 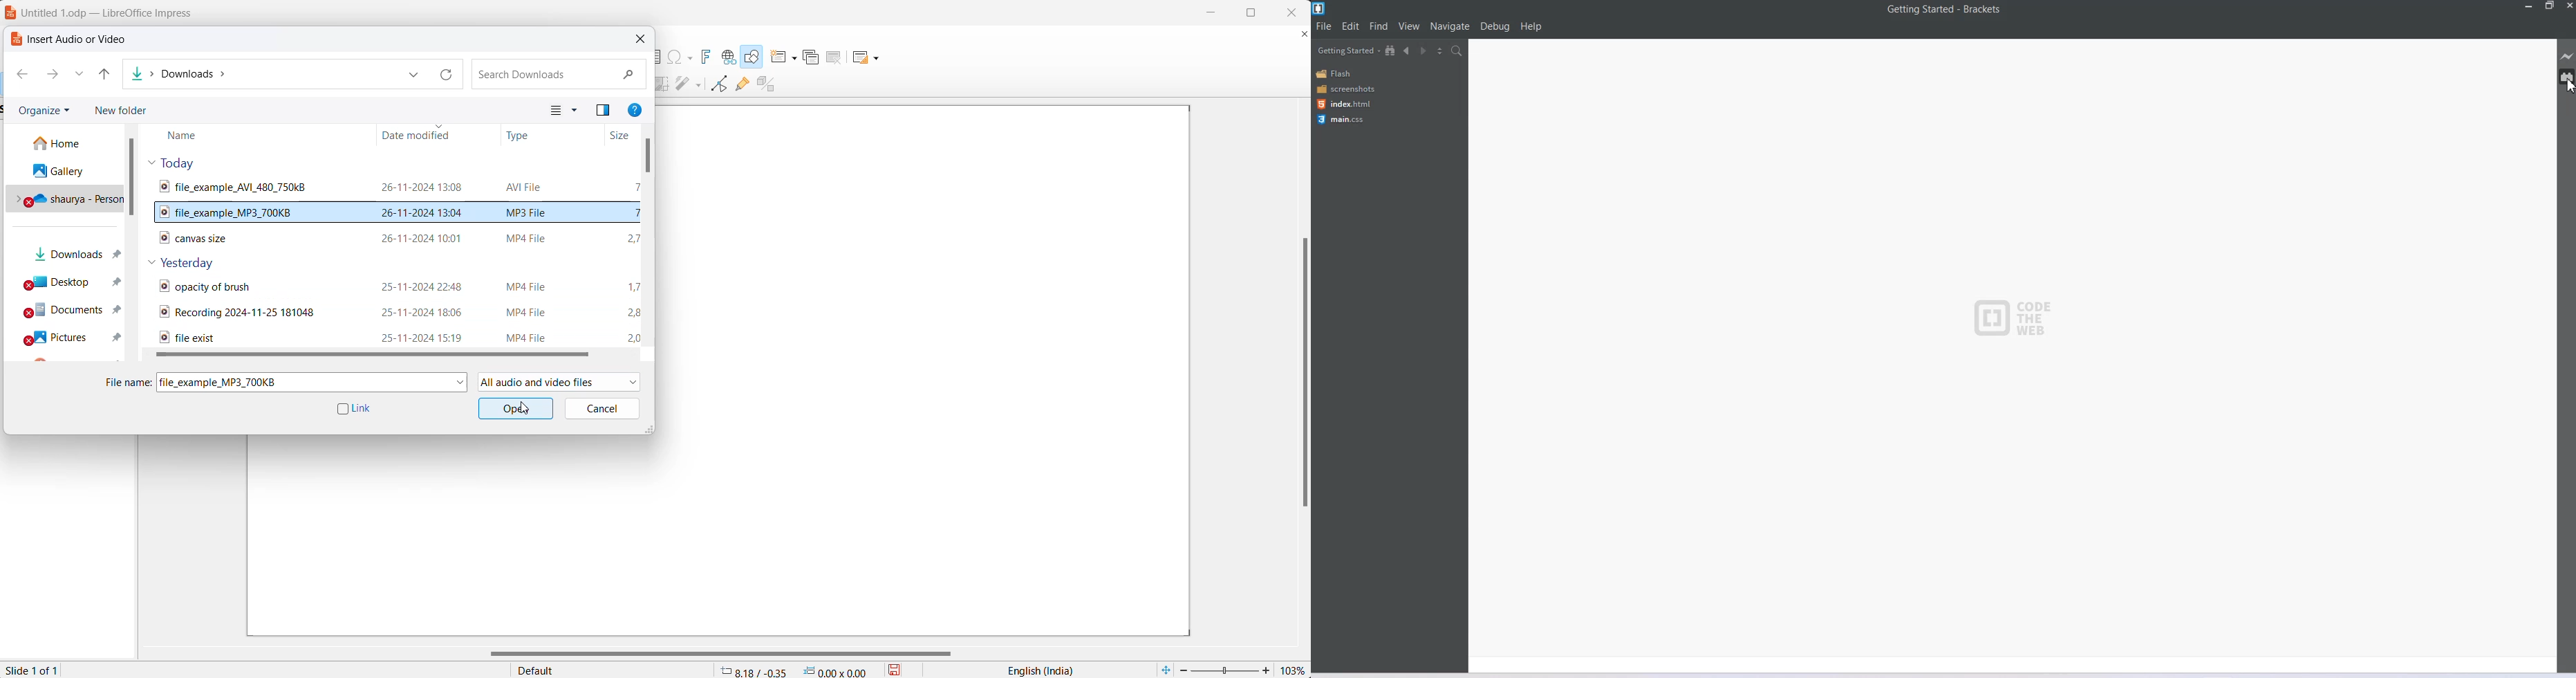 I want to click on slide master name, so click(x=612, y=669).